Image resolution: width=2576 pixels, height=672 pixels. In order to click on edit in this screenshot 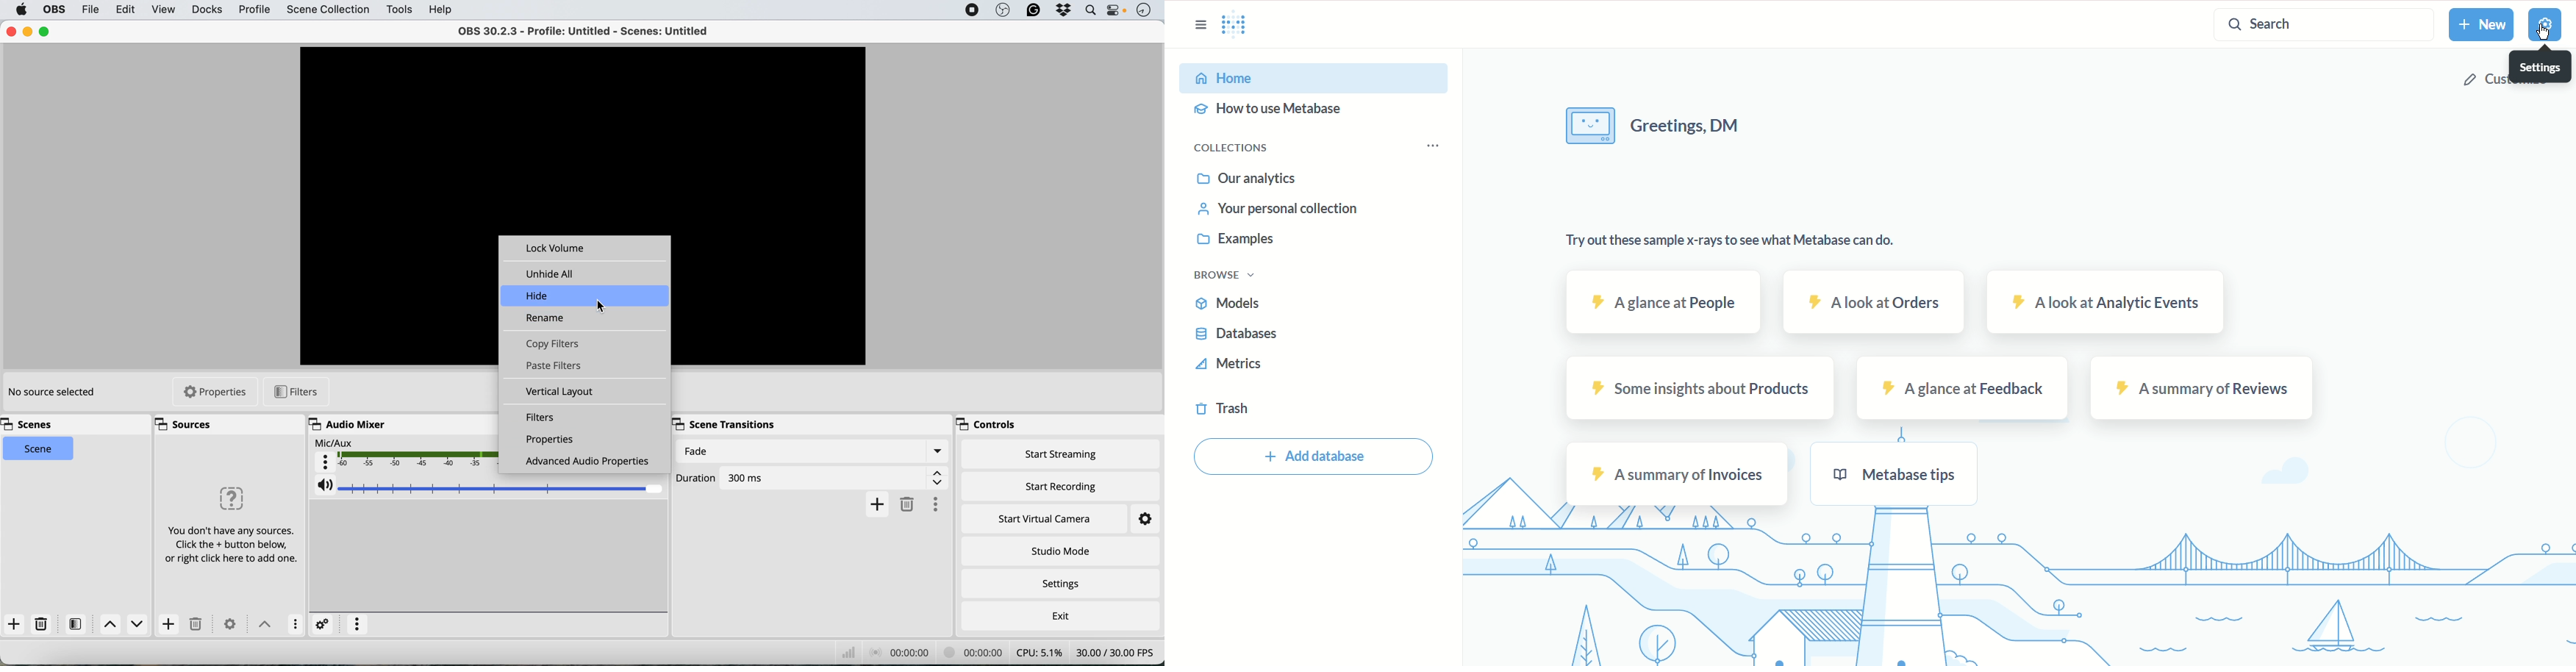, I will do `click(123, 9)`.